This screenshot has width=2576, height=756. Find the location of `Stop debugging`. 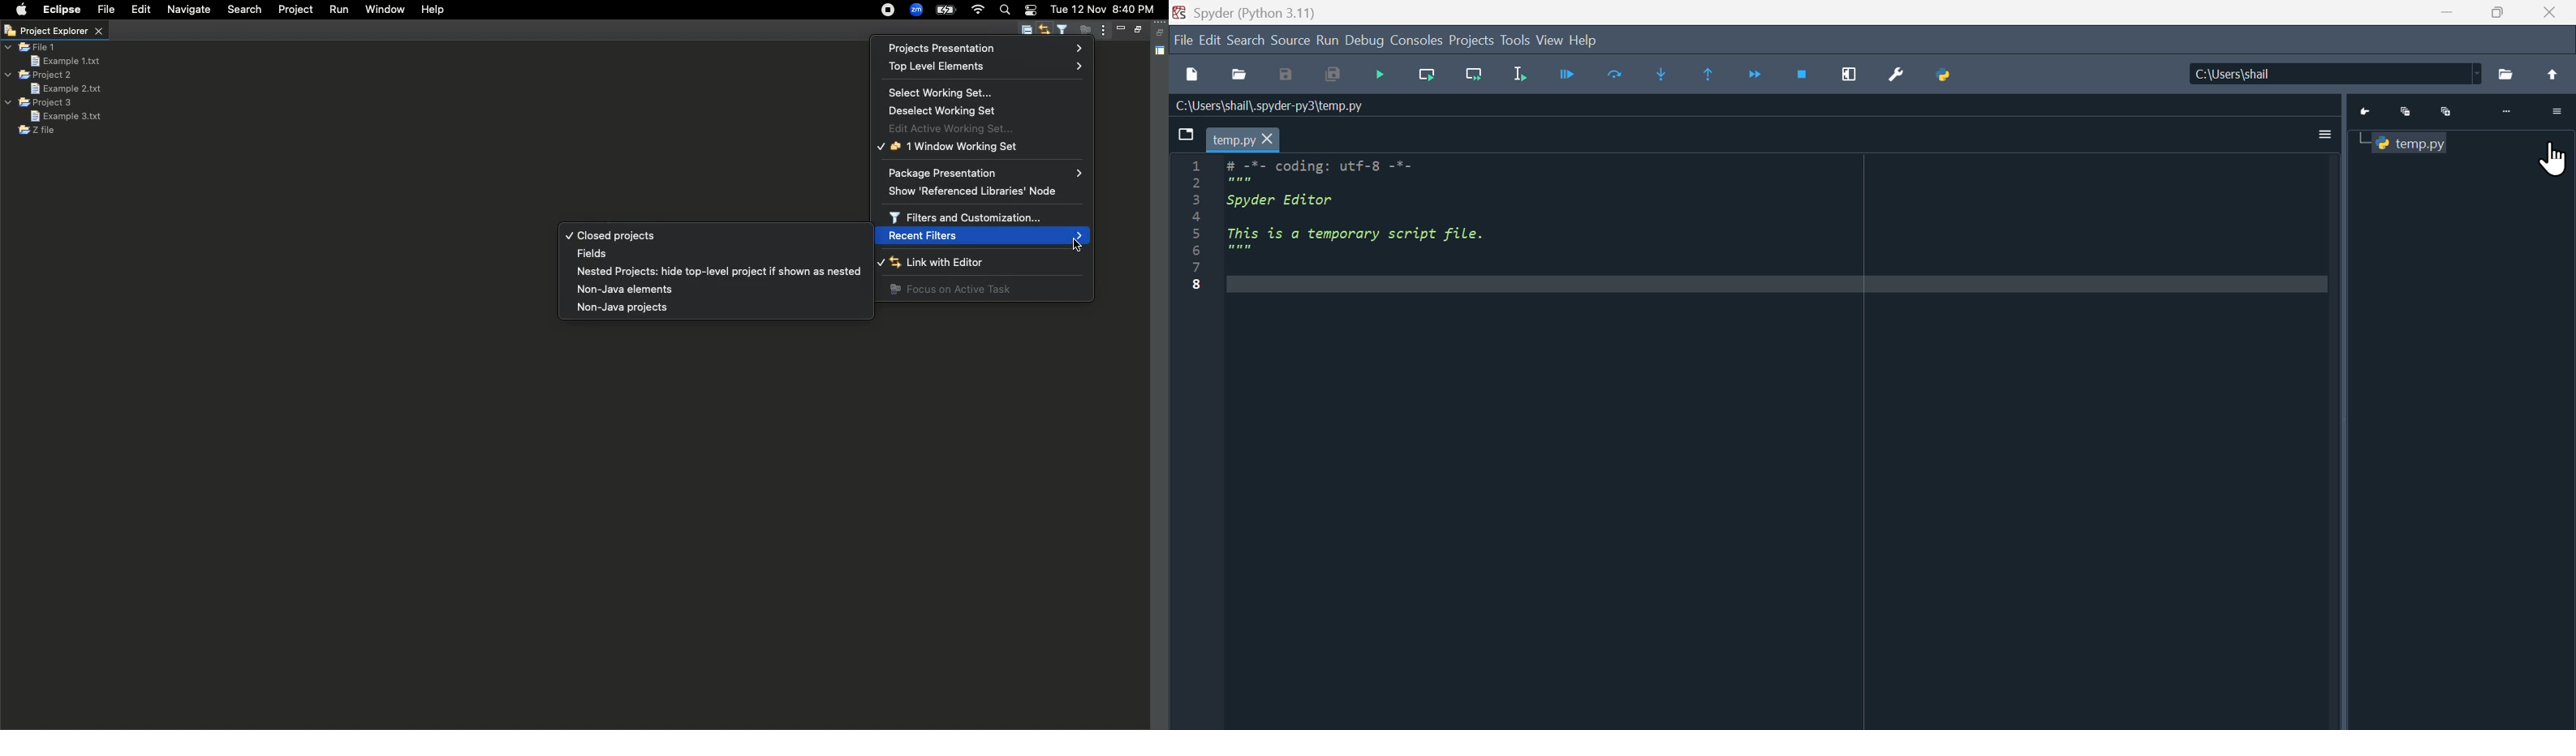

Stop debugging is located at coordinates (1803, 77).